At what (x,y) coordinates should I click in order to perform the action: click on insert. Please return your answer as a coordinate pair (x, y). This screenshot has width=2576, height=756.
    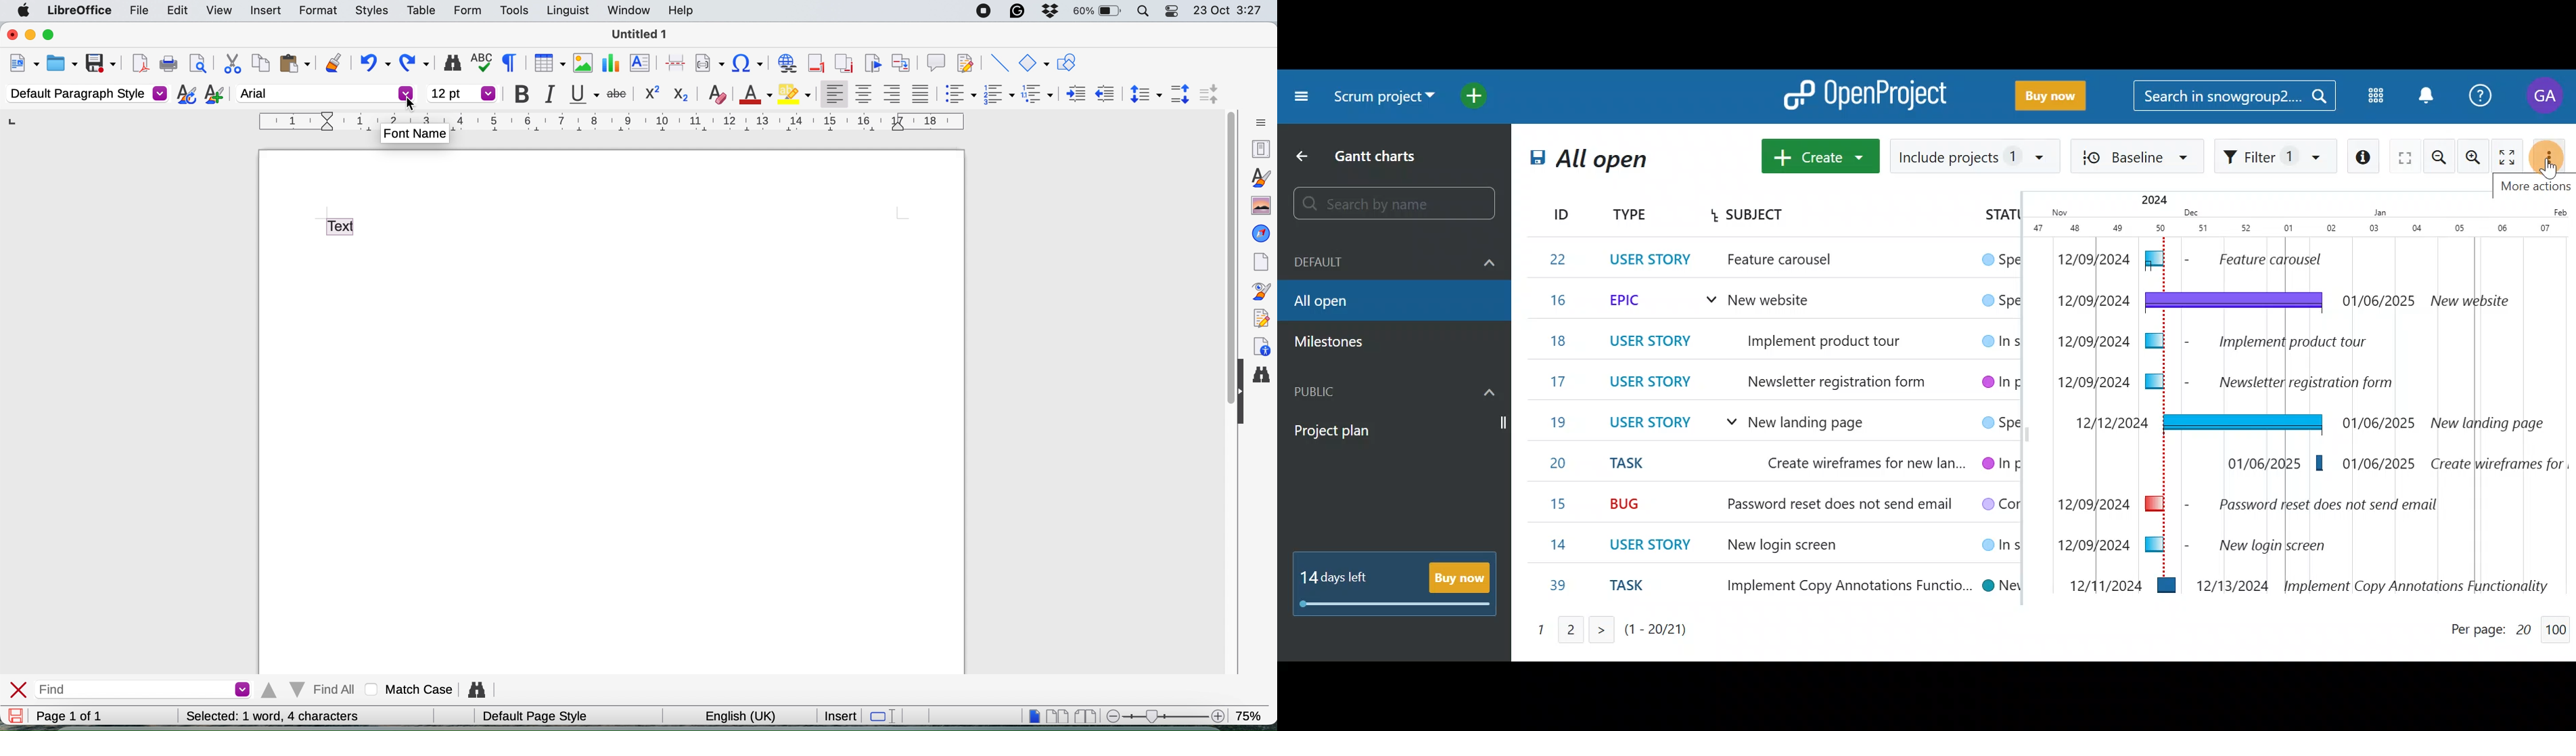
    Looking at the image, I should click on (840, 717).